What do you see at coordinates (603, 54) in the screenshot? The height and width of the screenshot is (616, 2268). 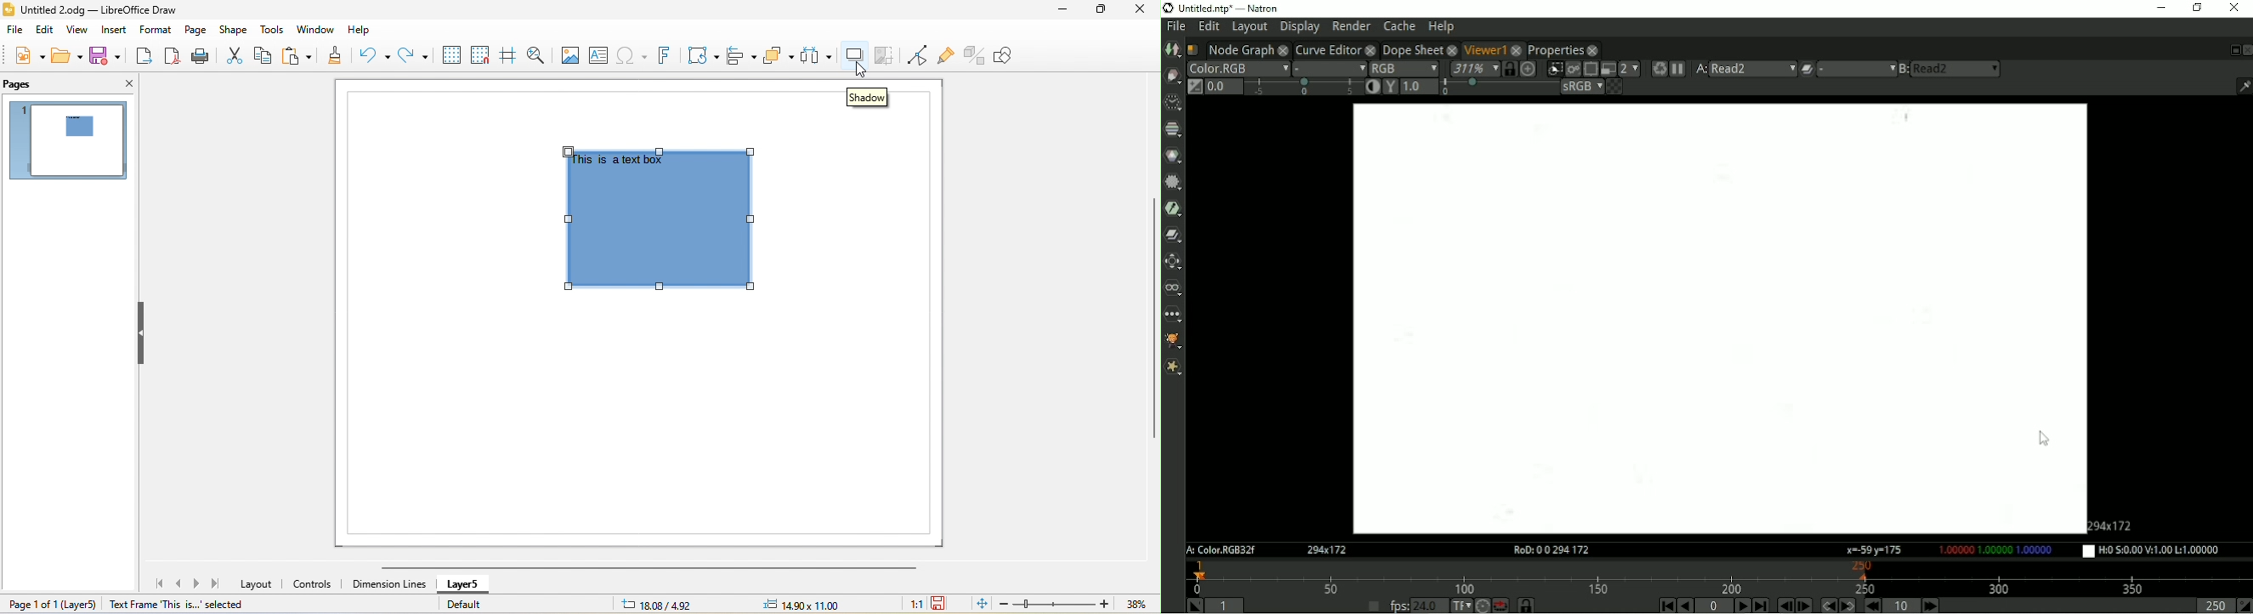 I see `text box` at bounding box center [603, 54].